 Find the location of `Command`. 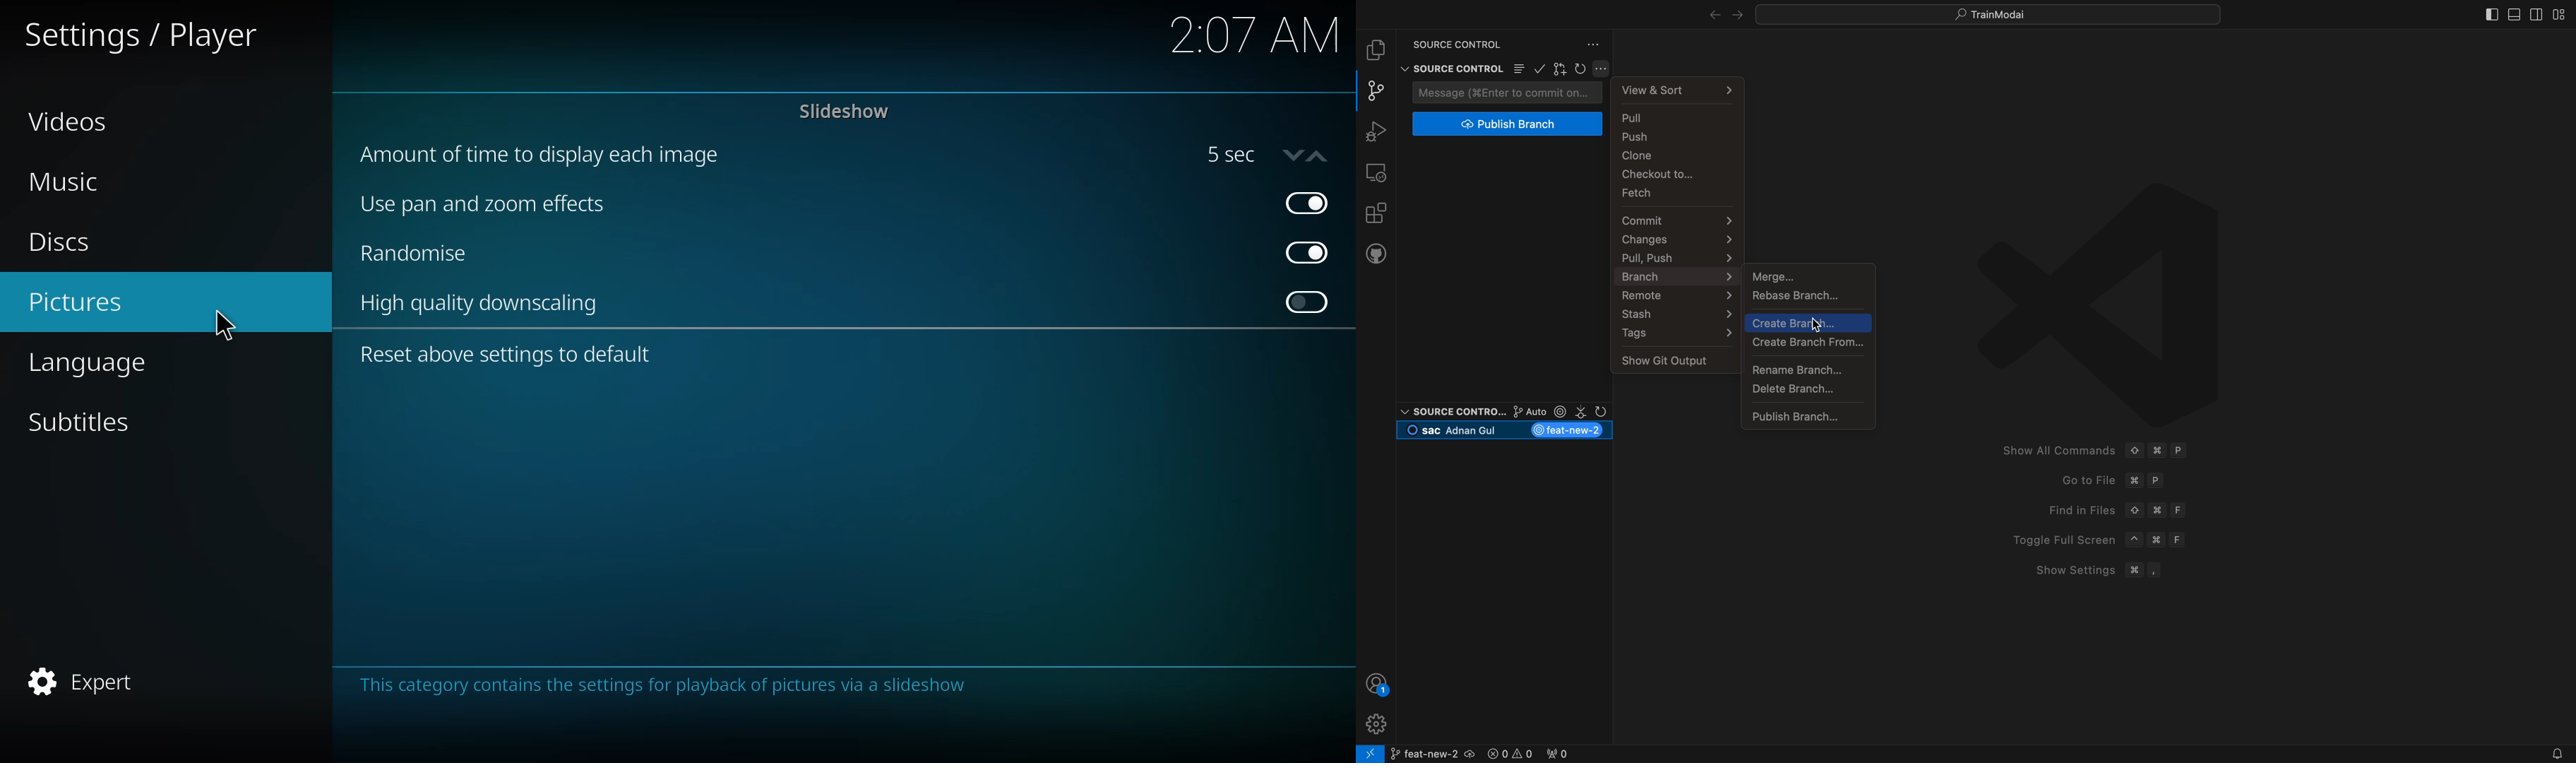

Command is located at coordinates (2157, 510).